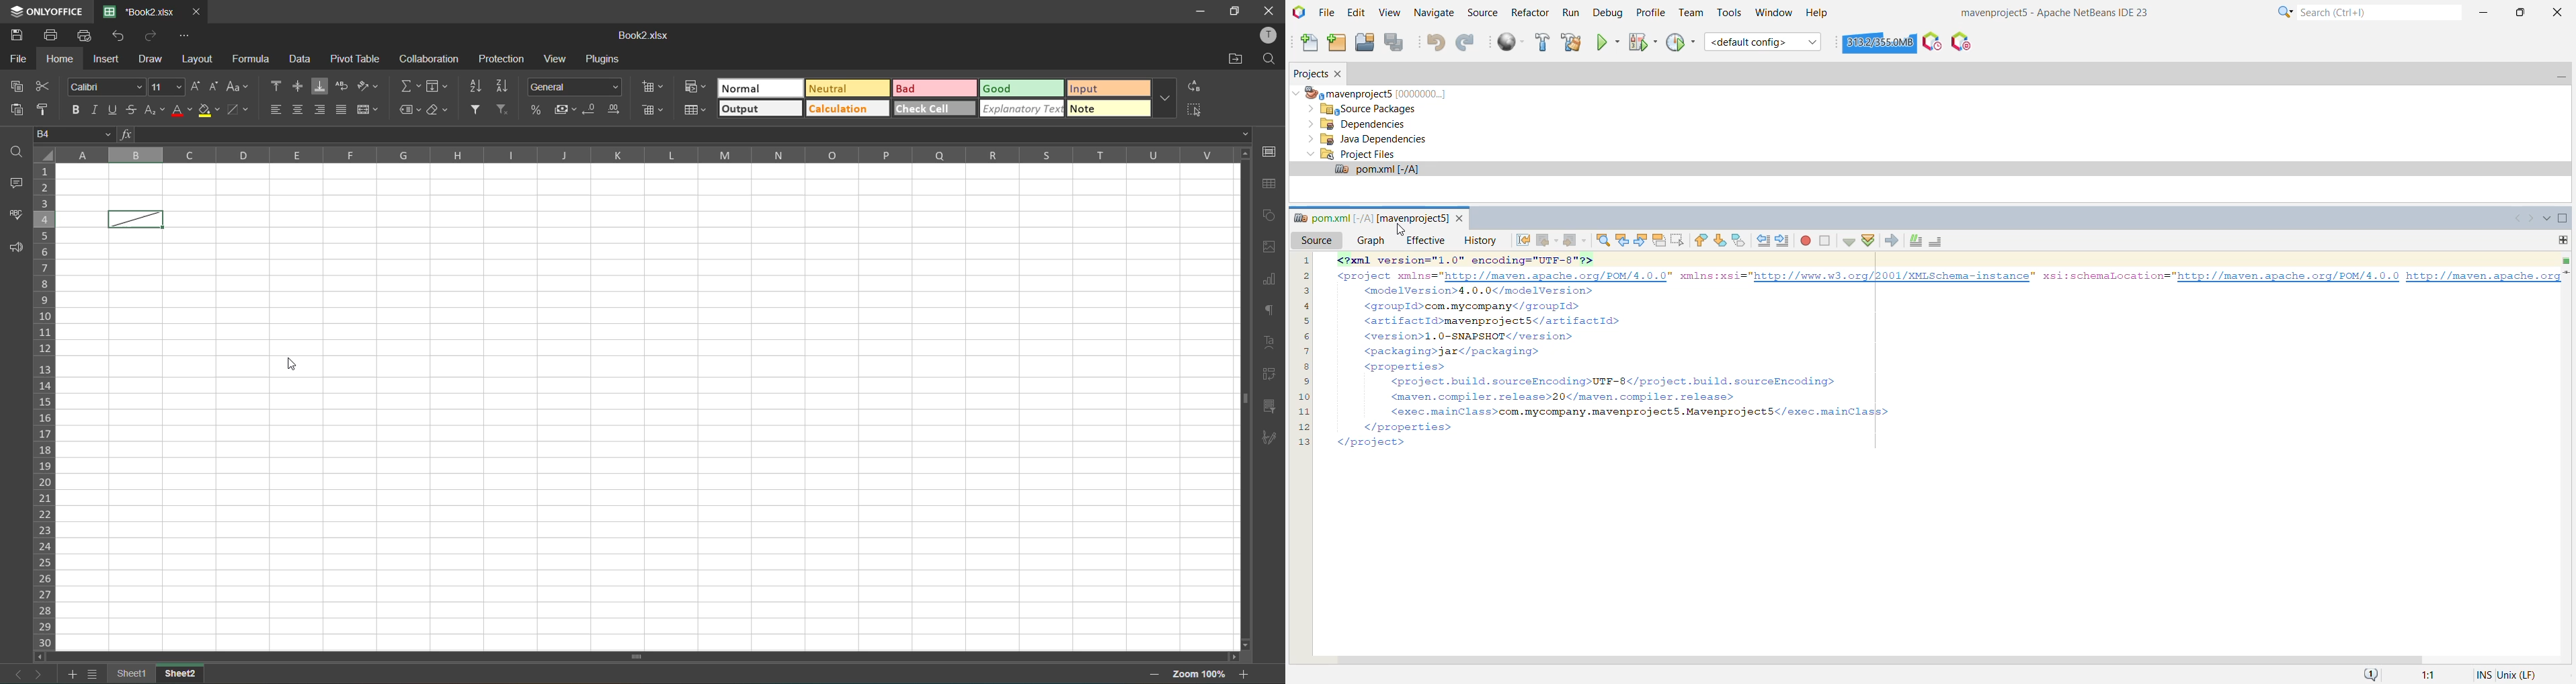 This screenshot has height=700, width=2576. Describe the element at coordinates (13, 216) in the screenshot. I see `spellcheck` at that location.